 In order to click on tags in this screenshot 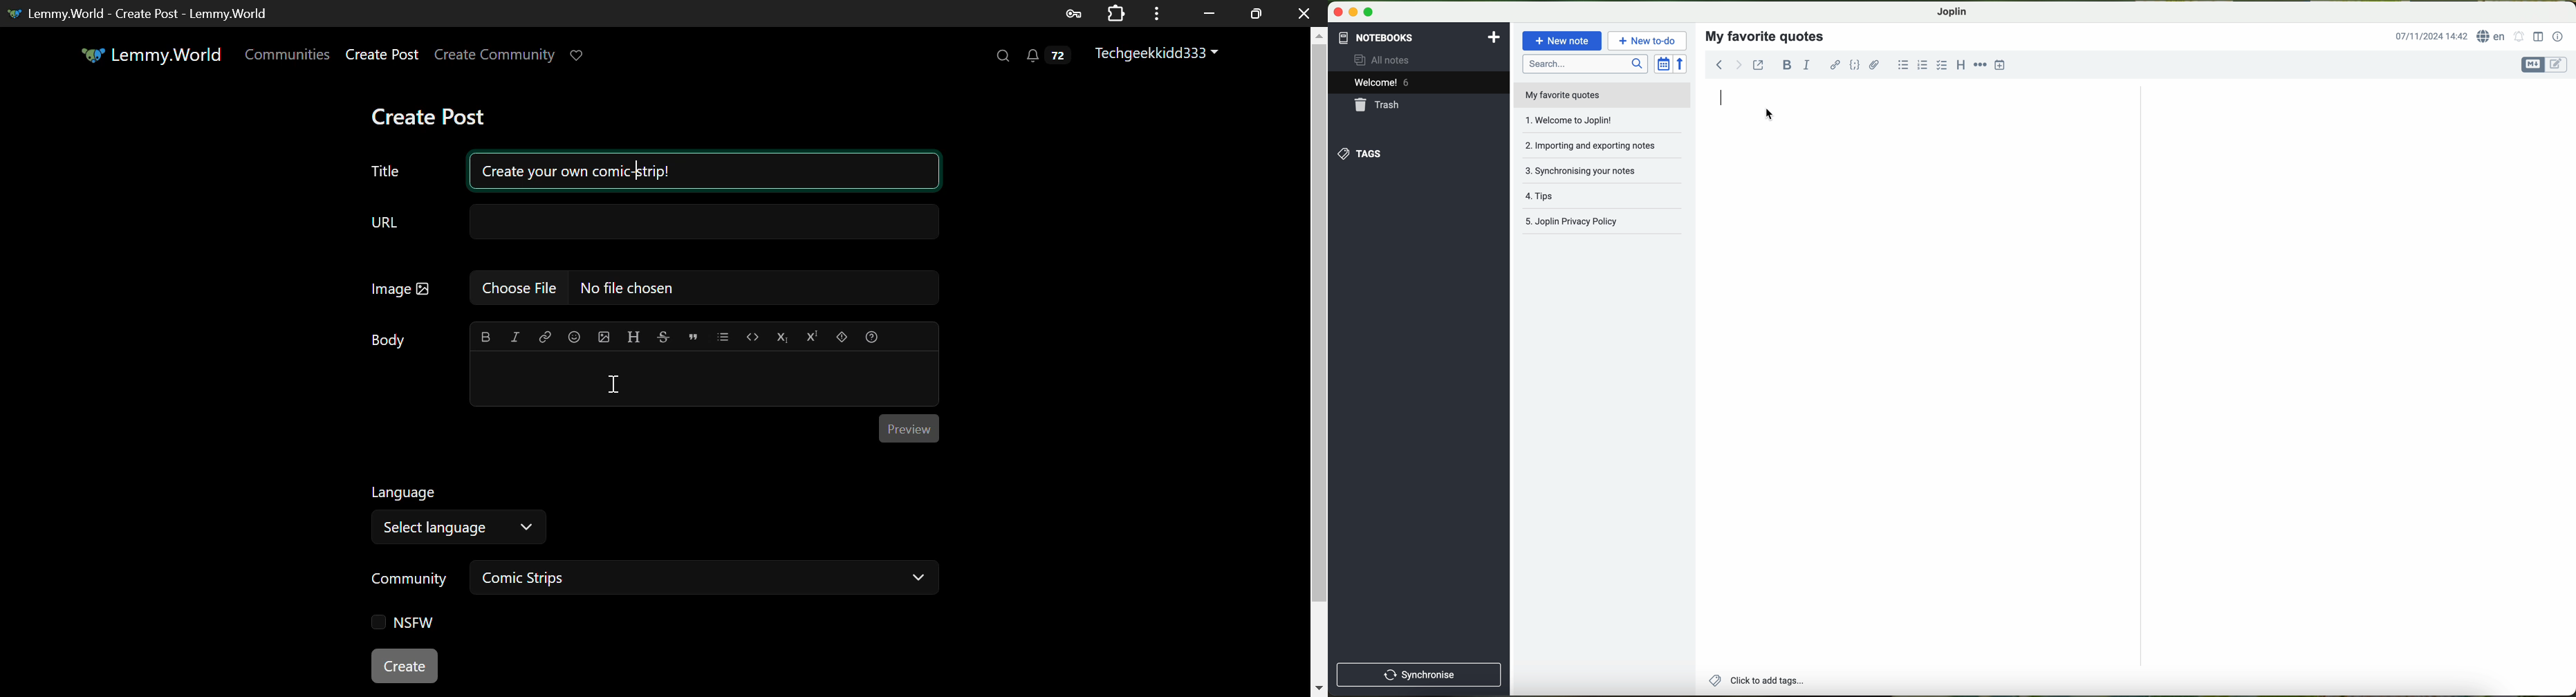, I will do `click(1418, 154)`.